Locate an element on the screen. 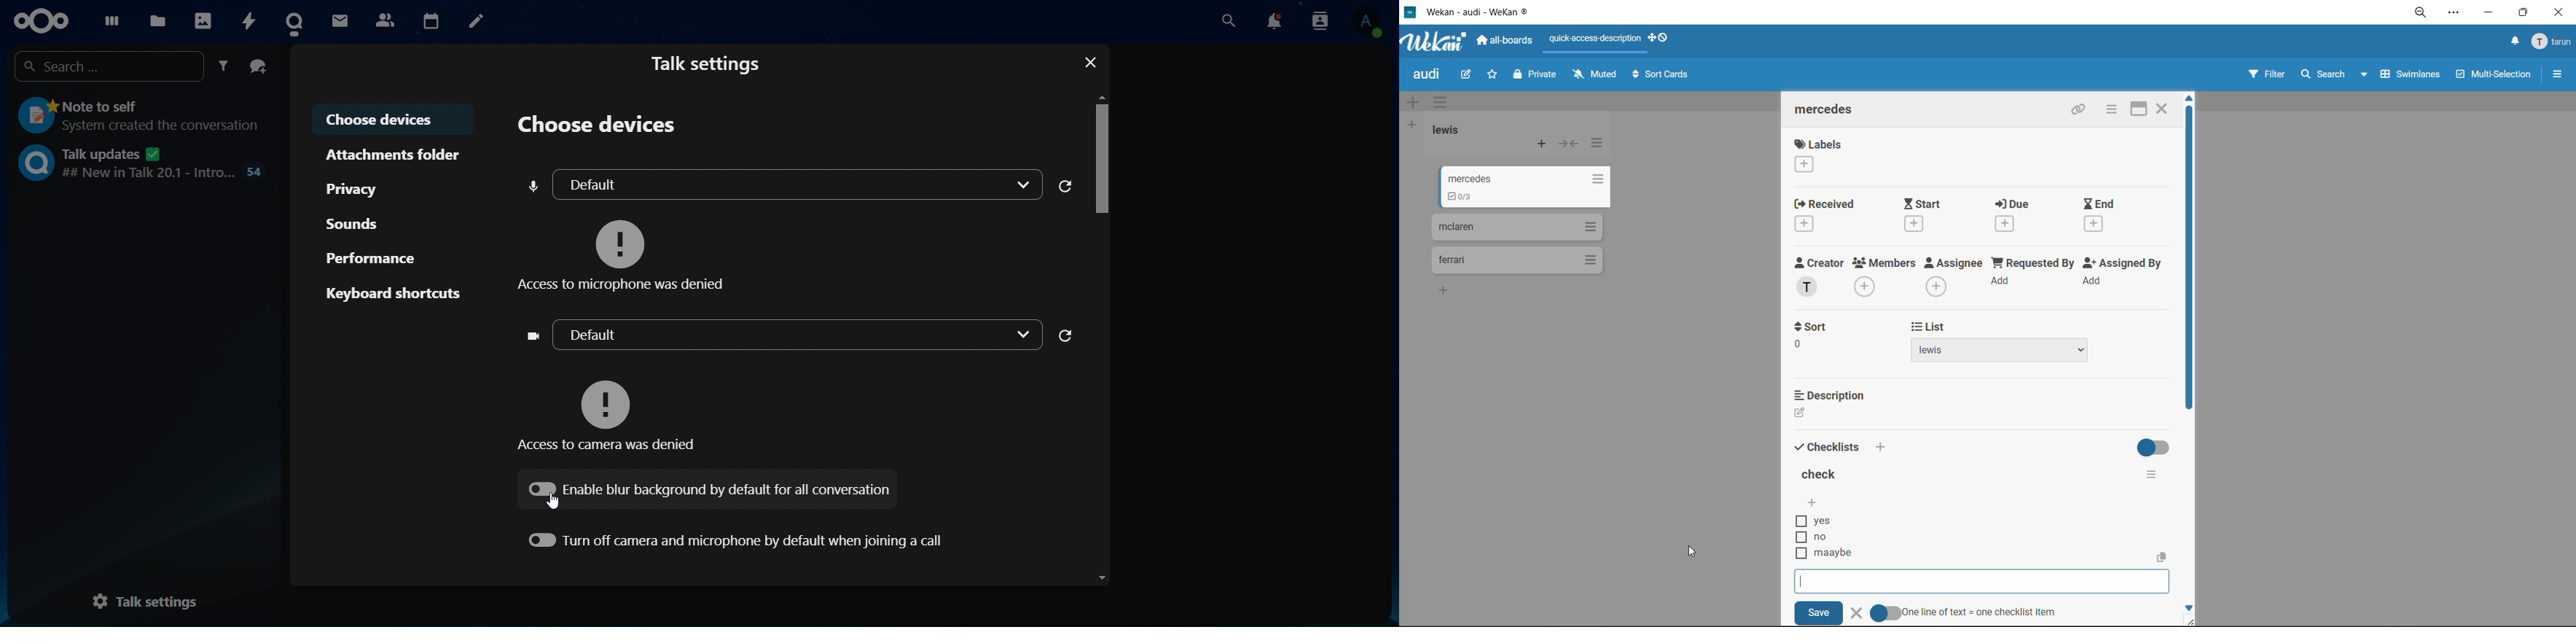 This screenshot has width=2576, height=644. default is located at coordinates (781, 184).